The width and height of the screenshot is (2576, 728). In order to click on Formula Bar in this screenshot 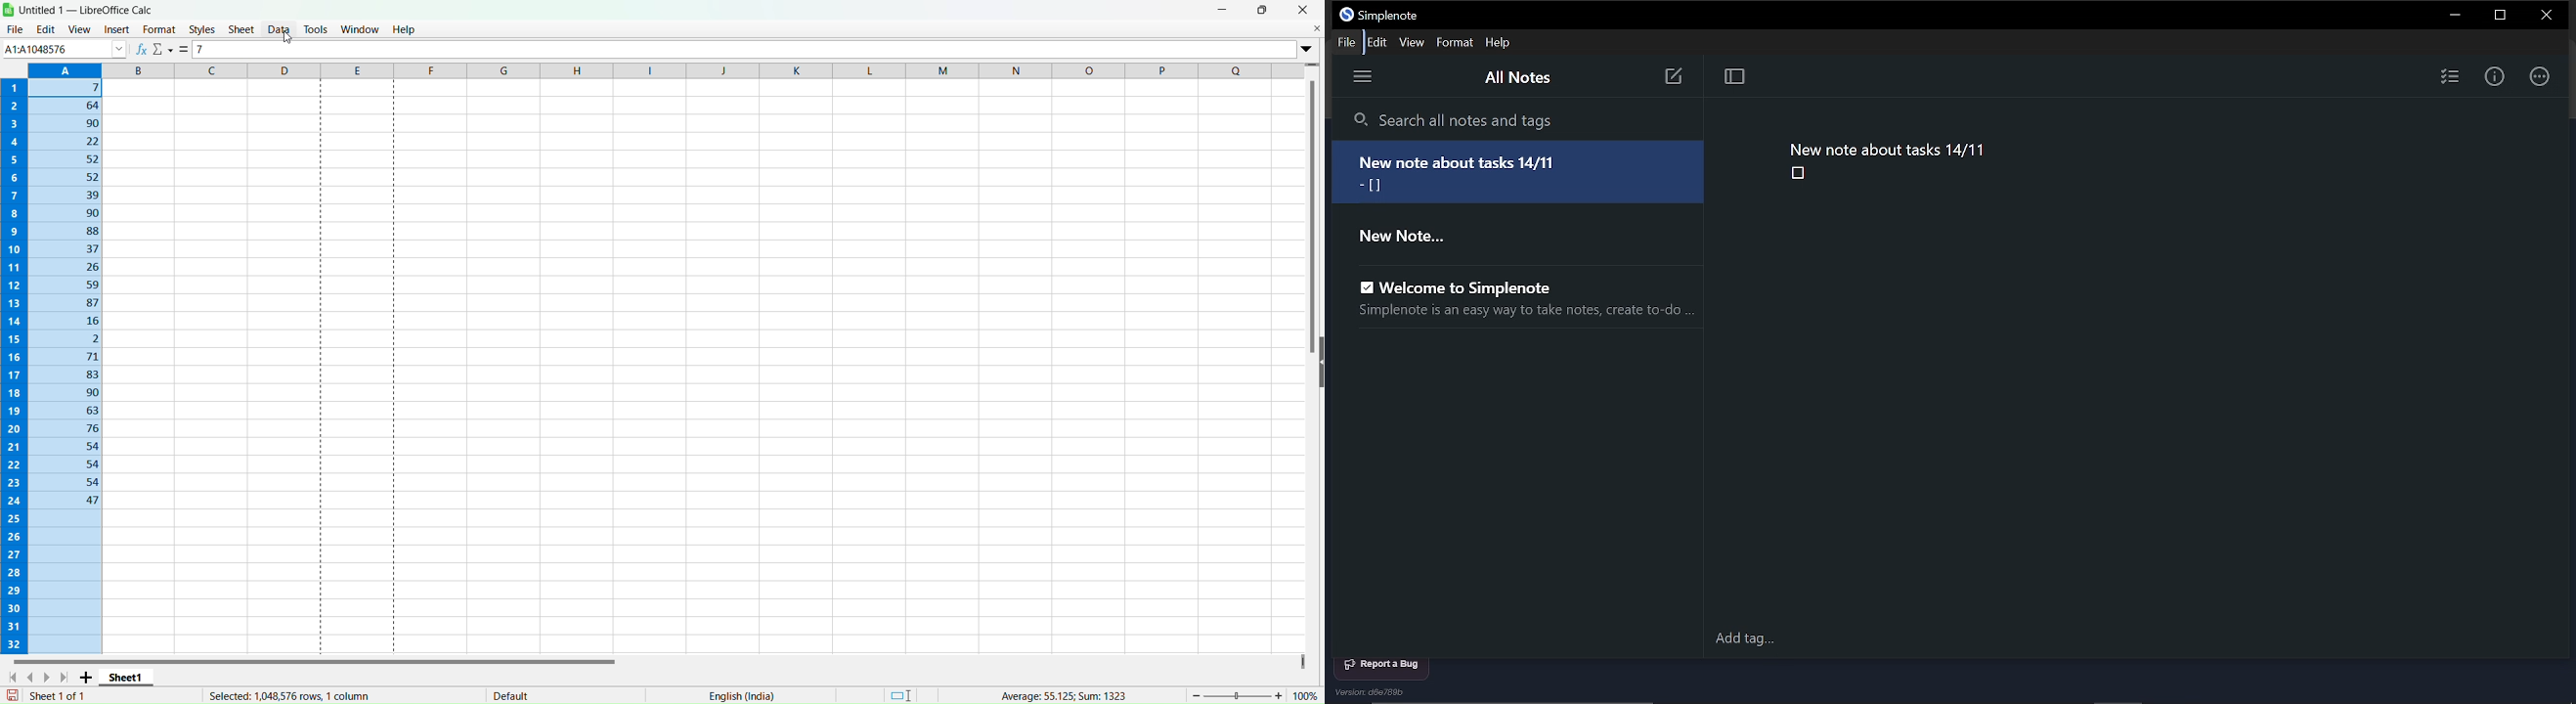, I will do `click(747, 49)`.